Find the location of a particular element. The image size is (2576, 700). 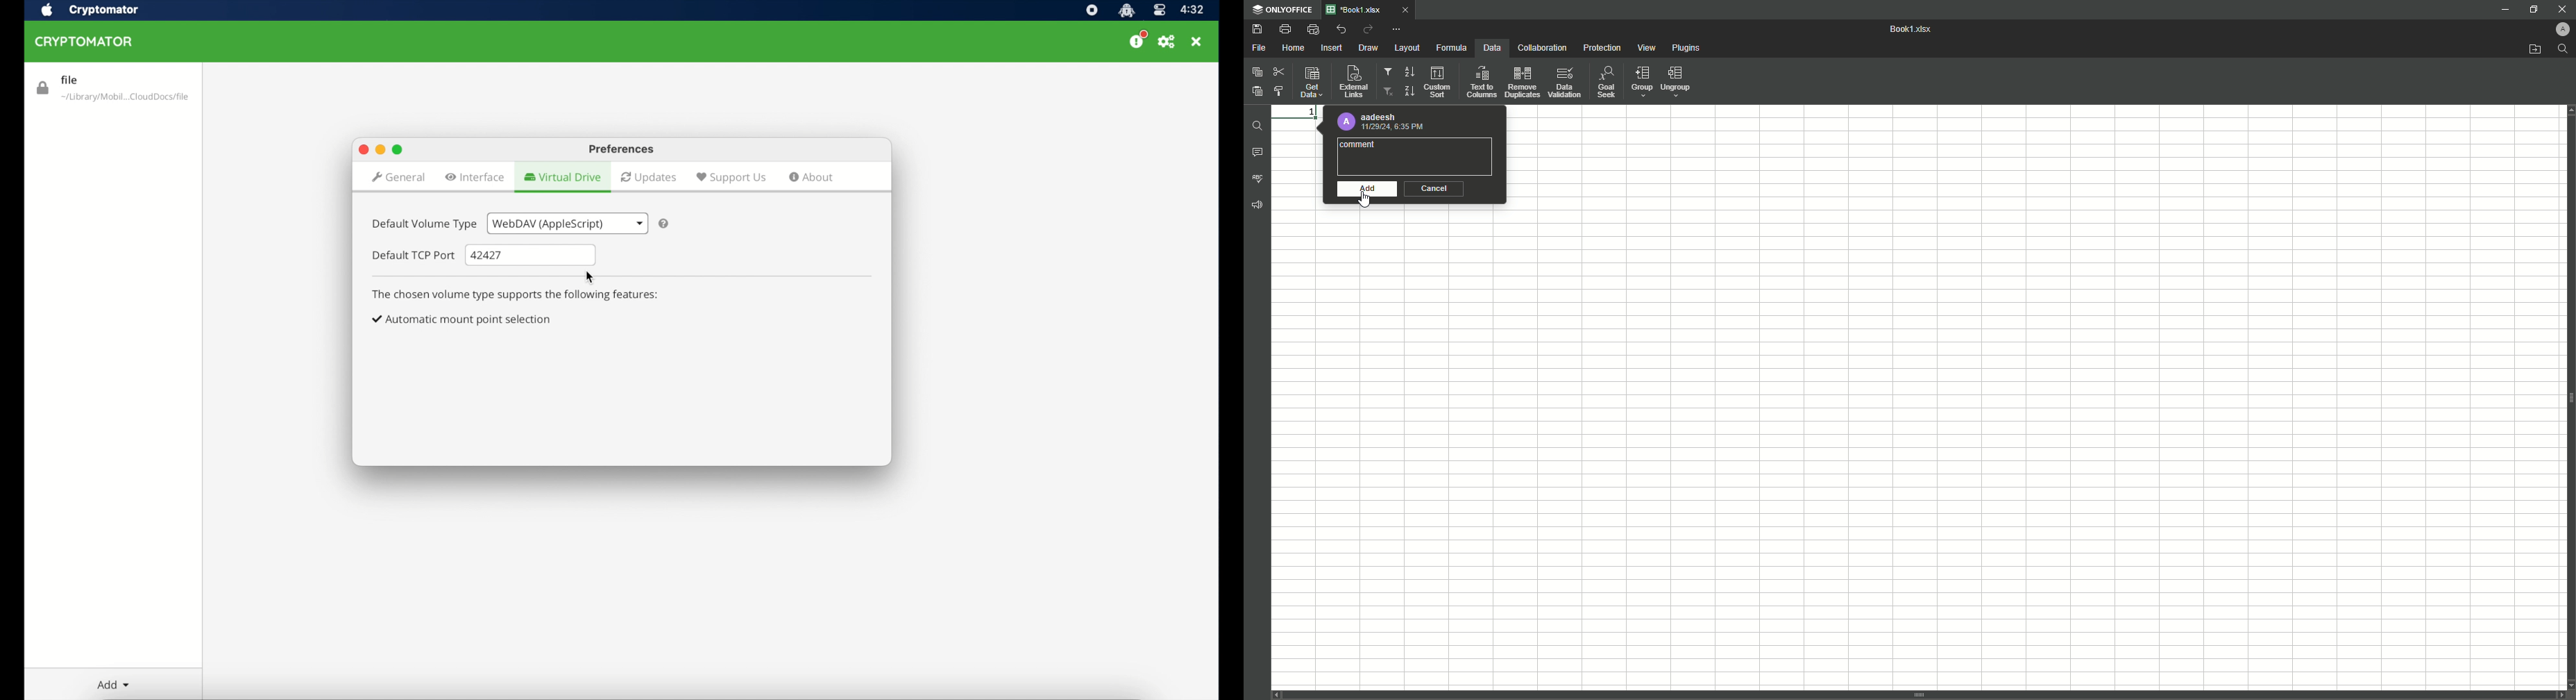

Restore is located at coordinates (2532, 9).